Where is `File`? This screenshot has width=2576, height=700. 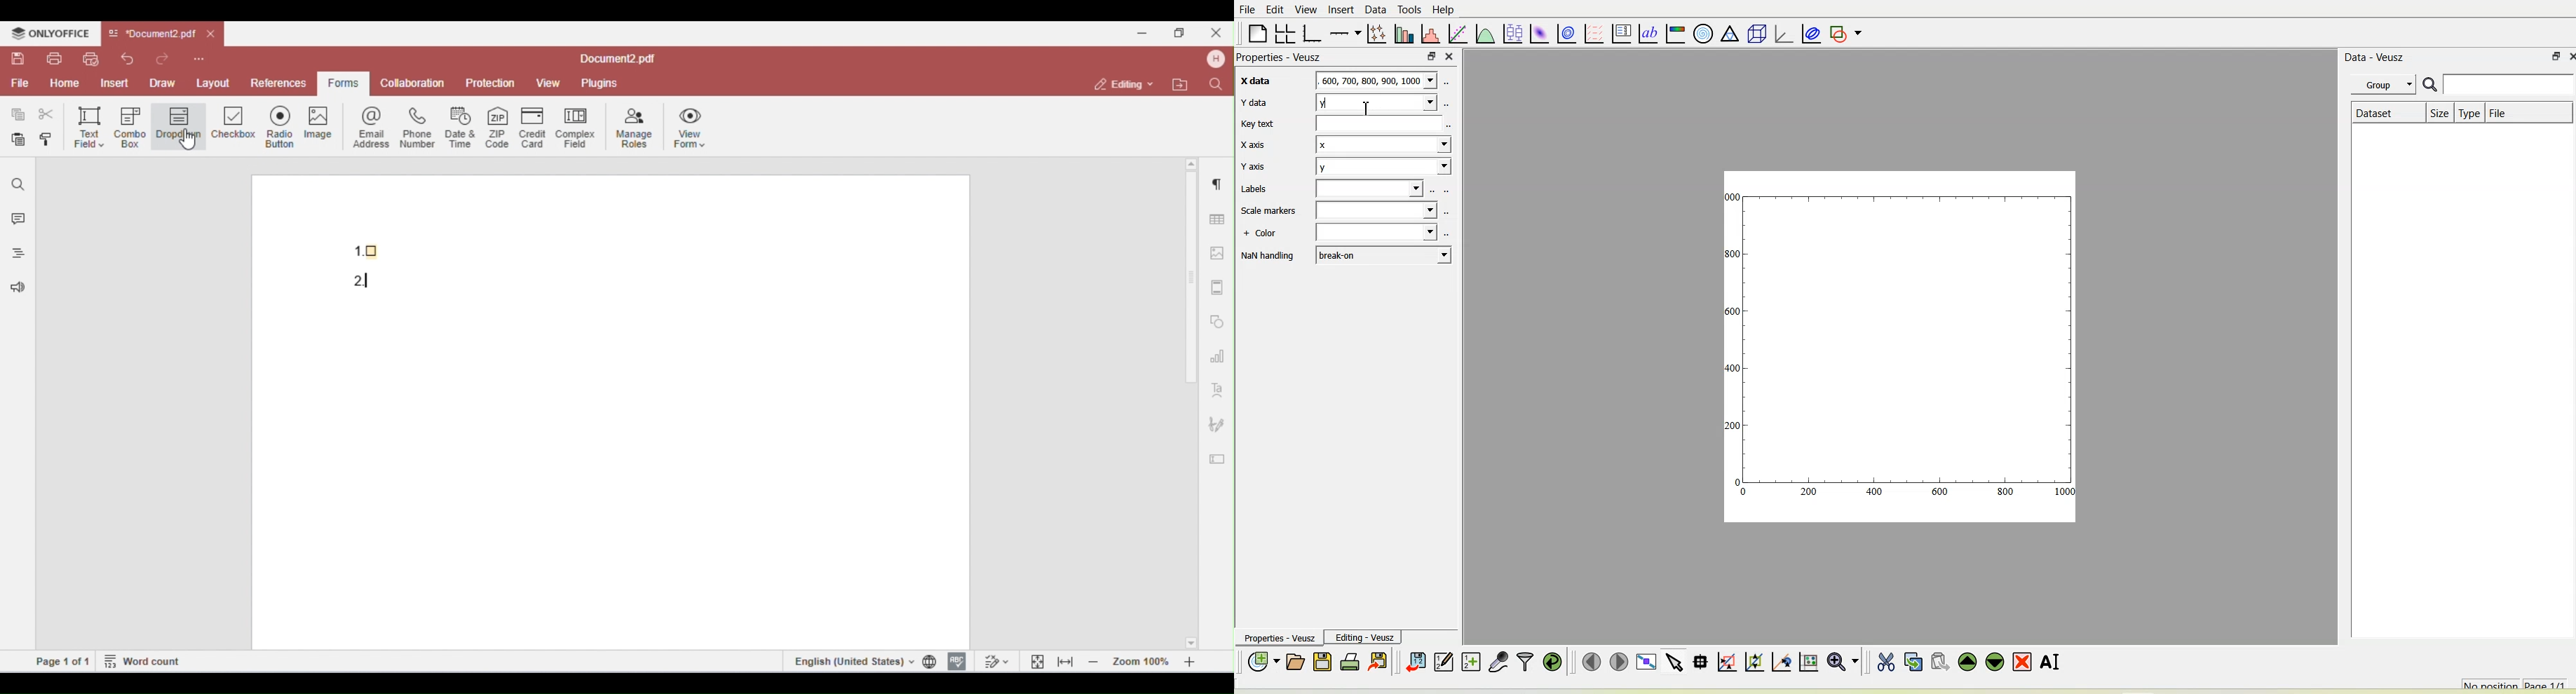
File is located at coordinates (1249, 10).